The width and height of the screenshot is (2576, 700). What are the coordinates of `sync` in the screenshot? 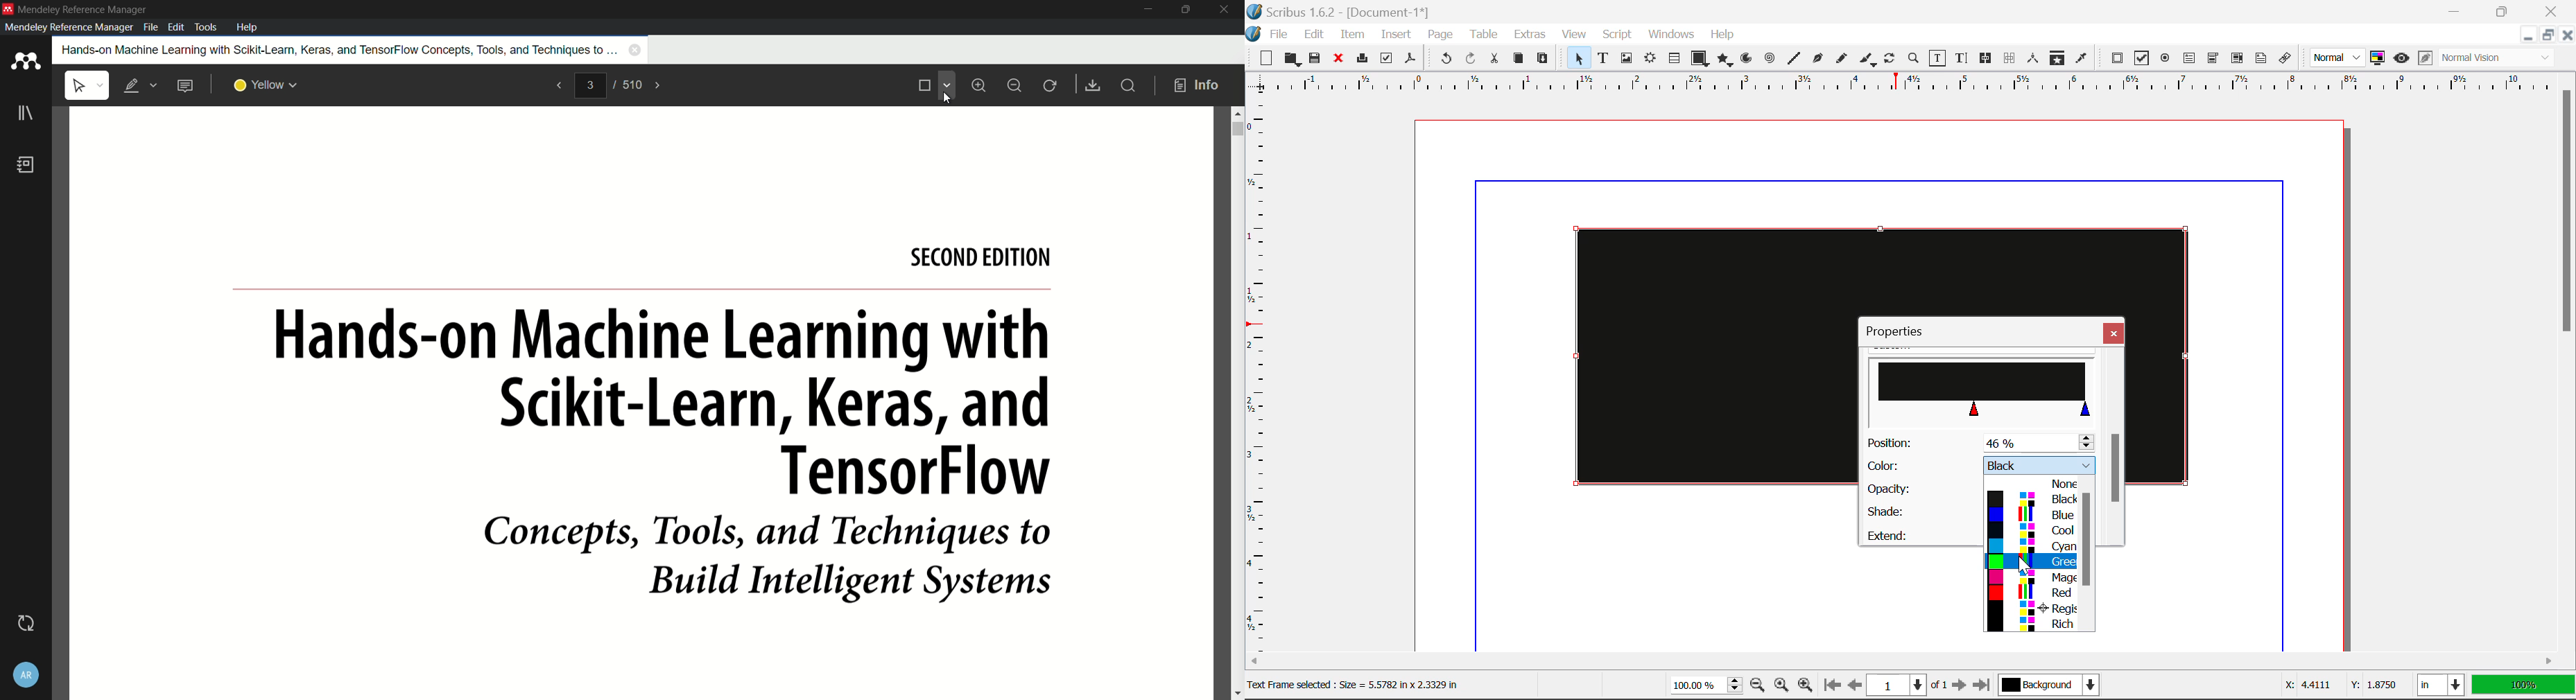 It's located at (29, 622).